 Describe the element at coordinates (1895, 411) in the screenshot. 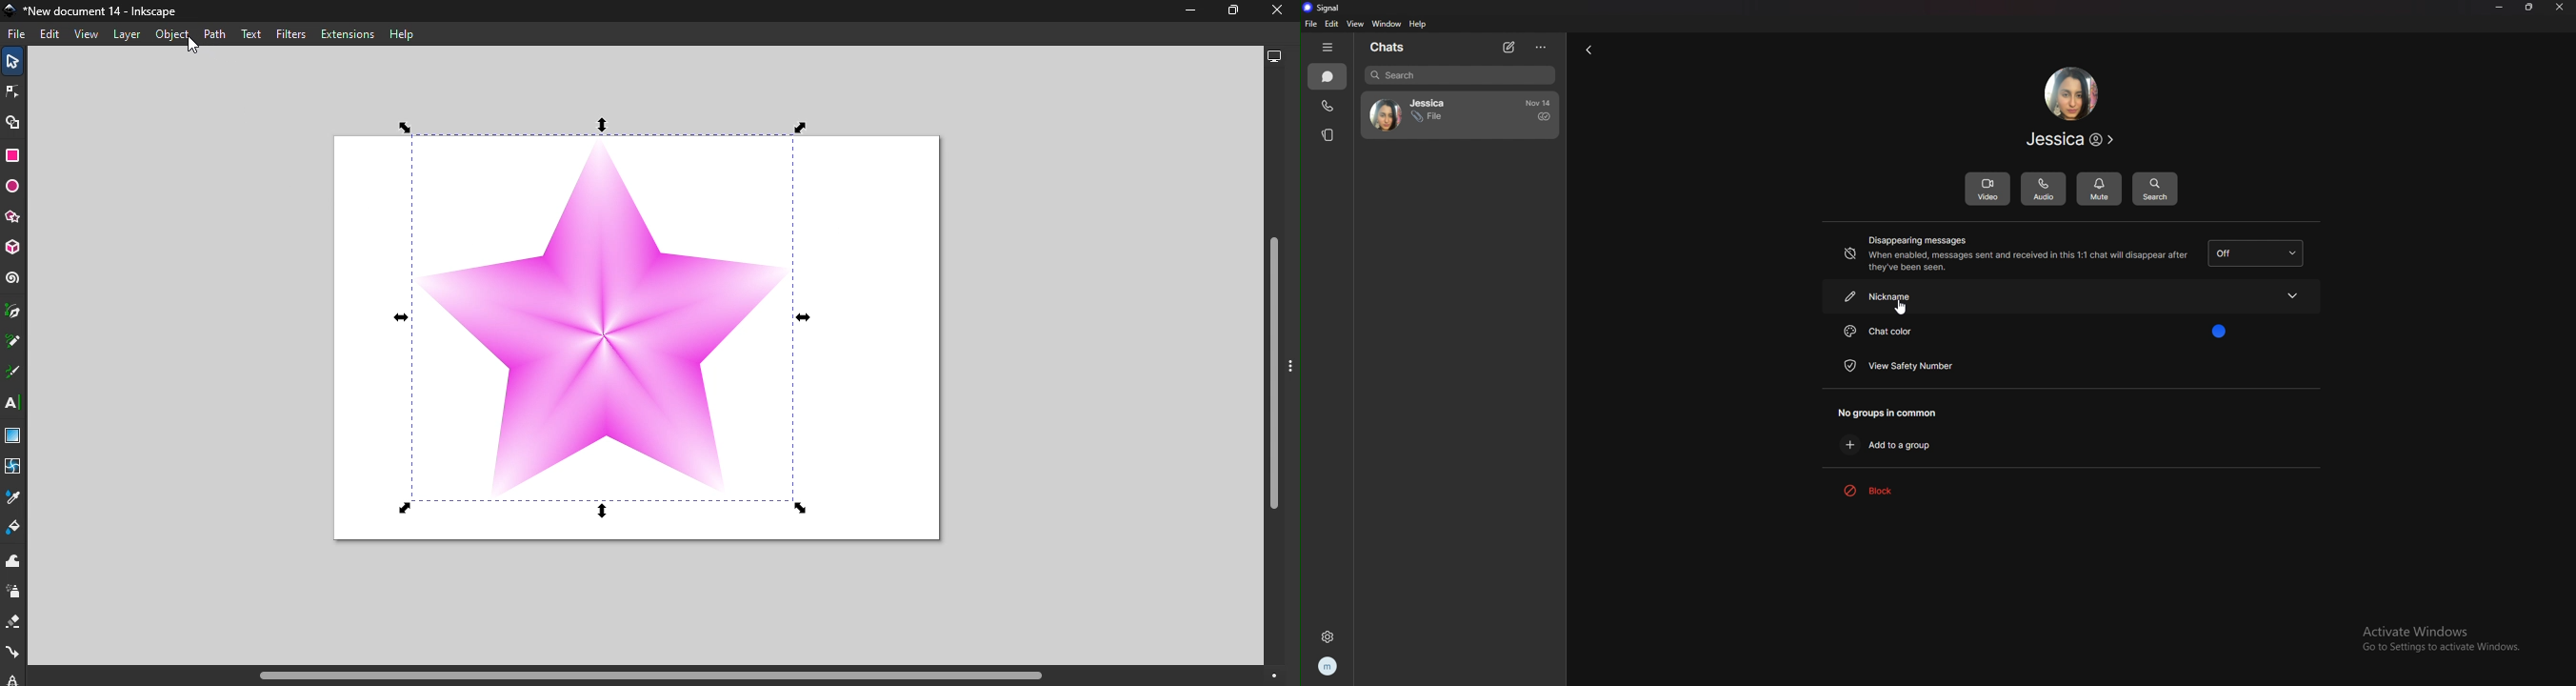

I see `no groups in common` at that location.